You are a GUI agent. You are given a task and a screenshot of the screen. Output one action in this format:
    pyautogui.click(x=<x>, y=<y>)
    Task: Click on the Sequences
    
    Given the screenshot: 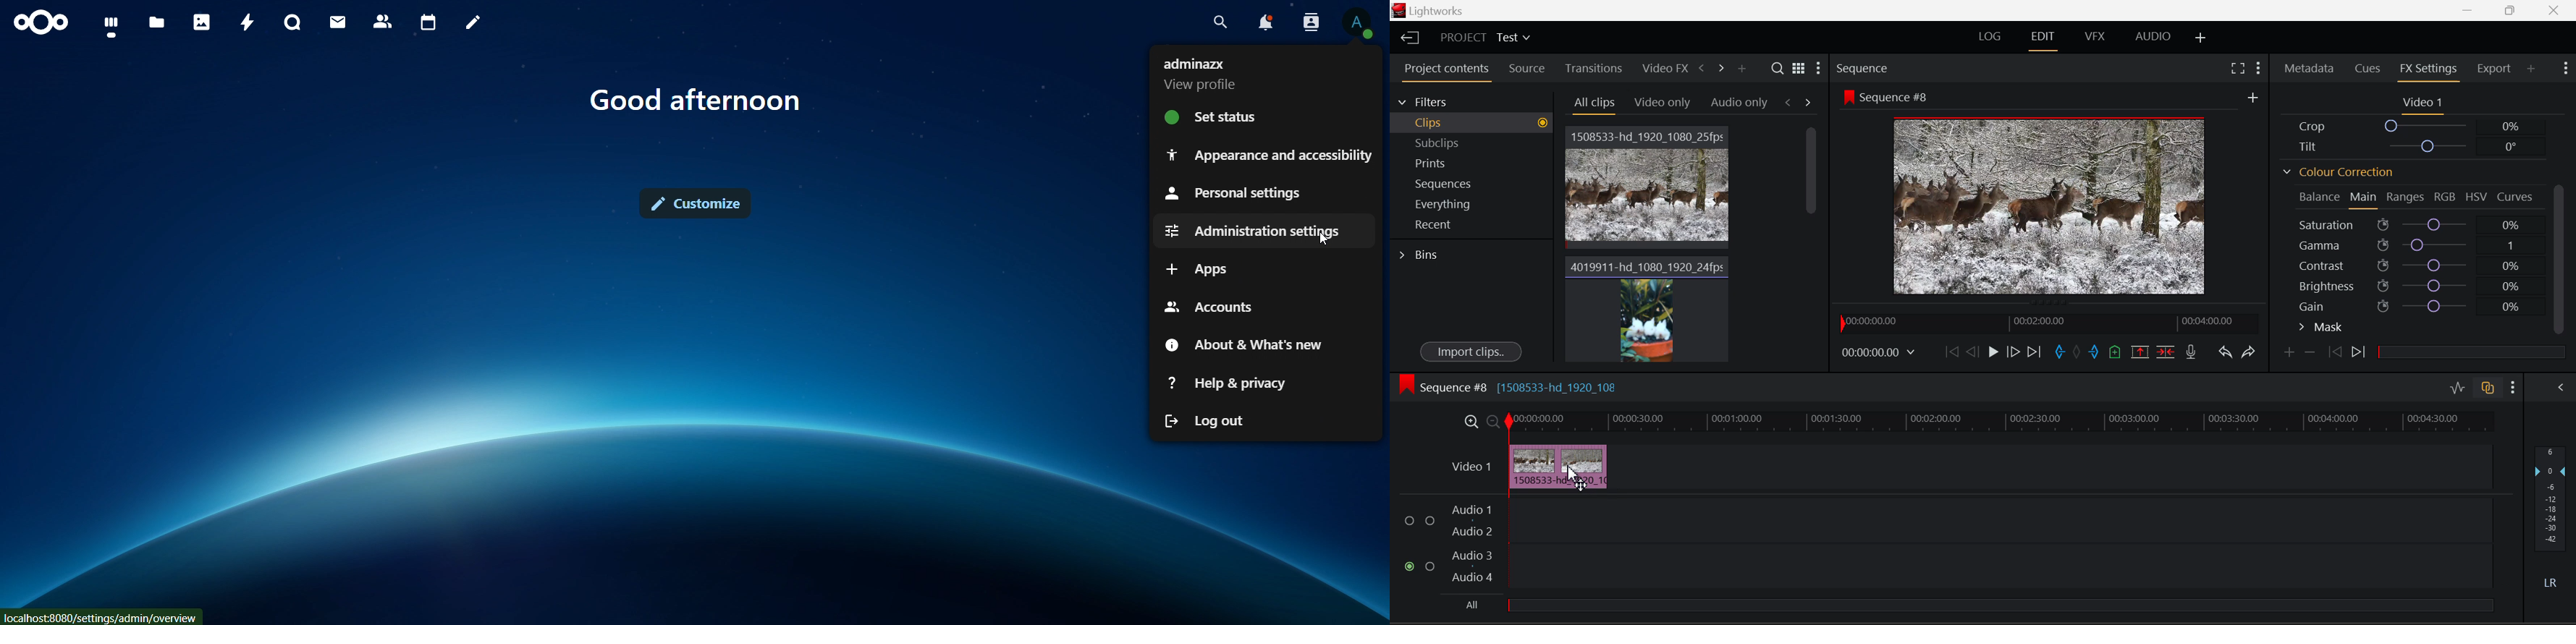 What is the action you would take?
    pyautogui.click(x=1477, y=184)
    